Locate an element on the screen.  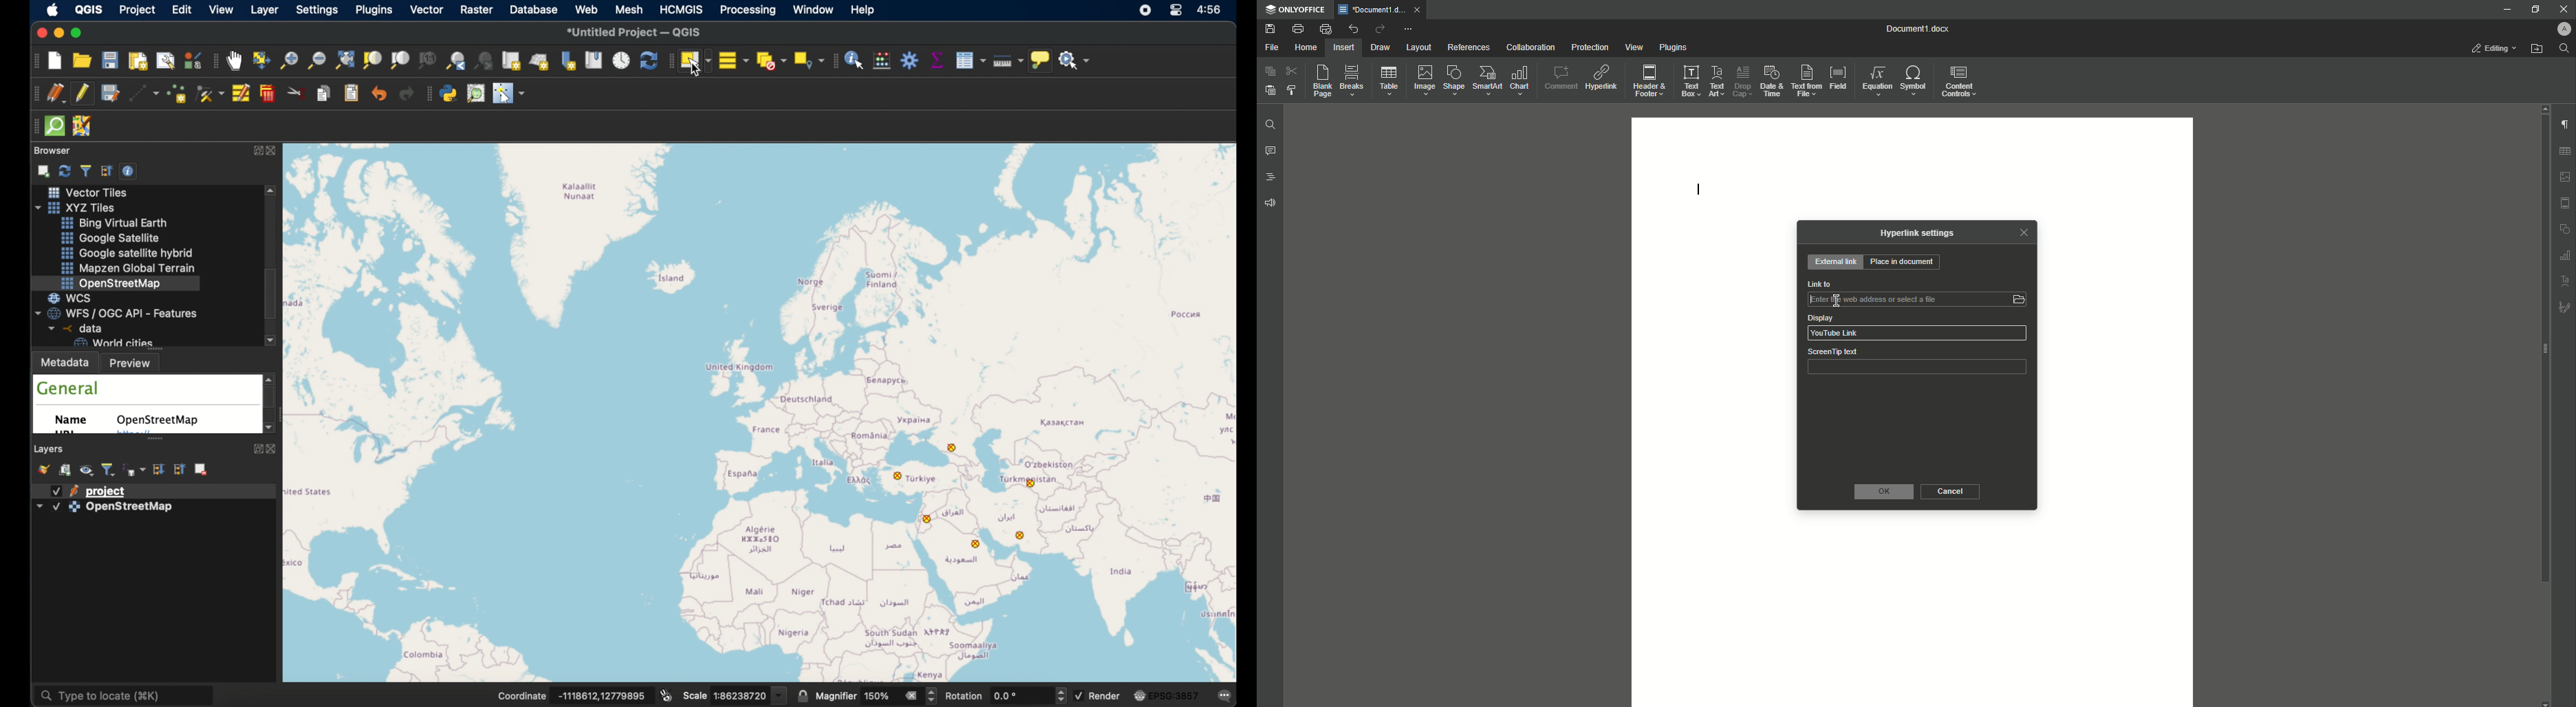
new map view is located at coordinates (512, 61).